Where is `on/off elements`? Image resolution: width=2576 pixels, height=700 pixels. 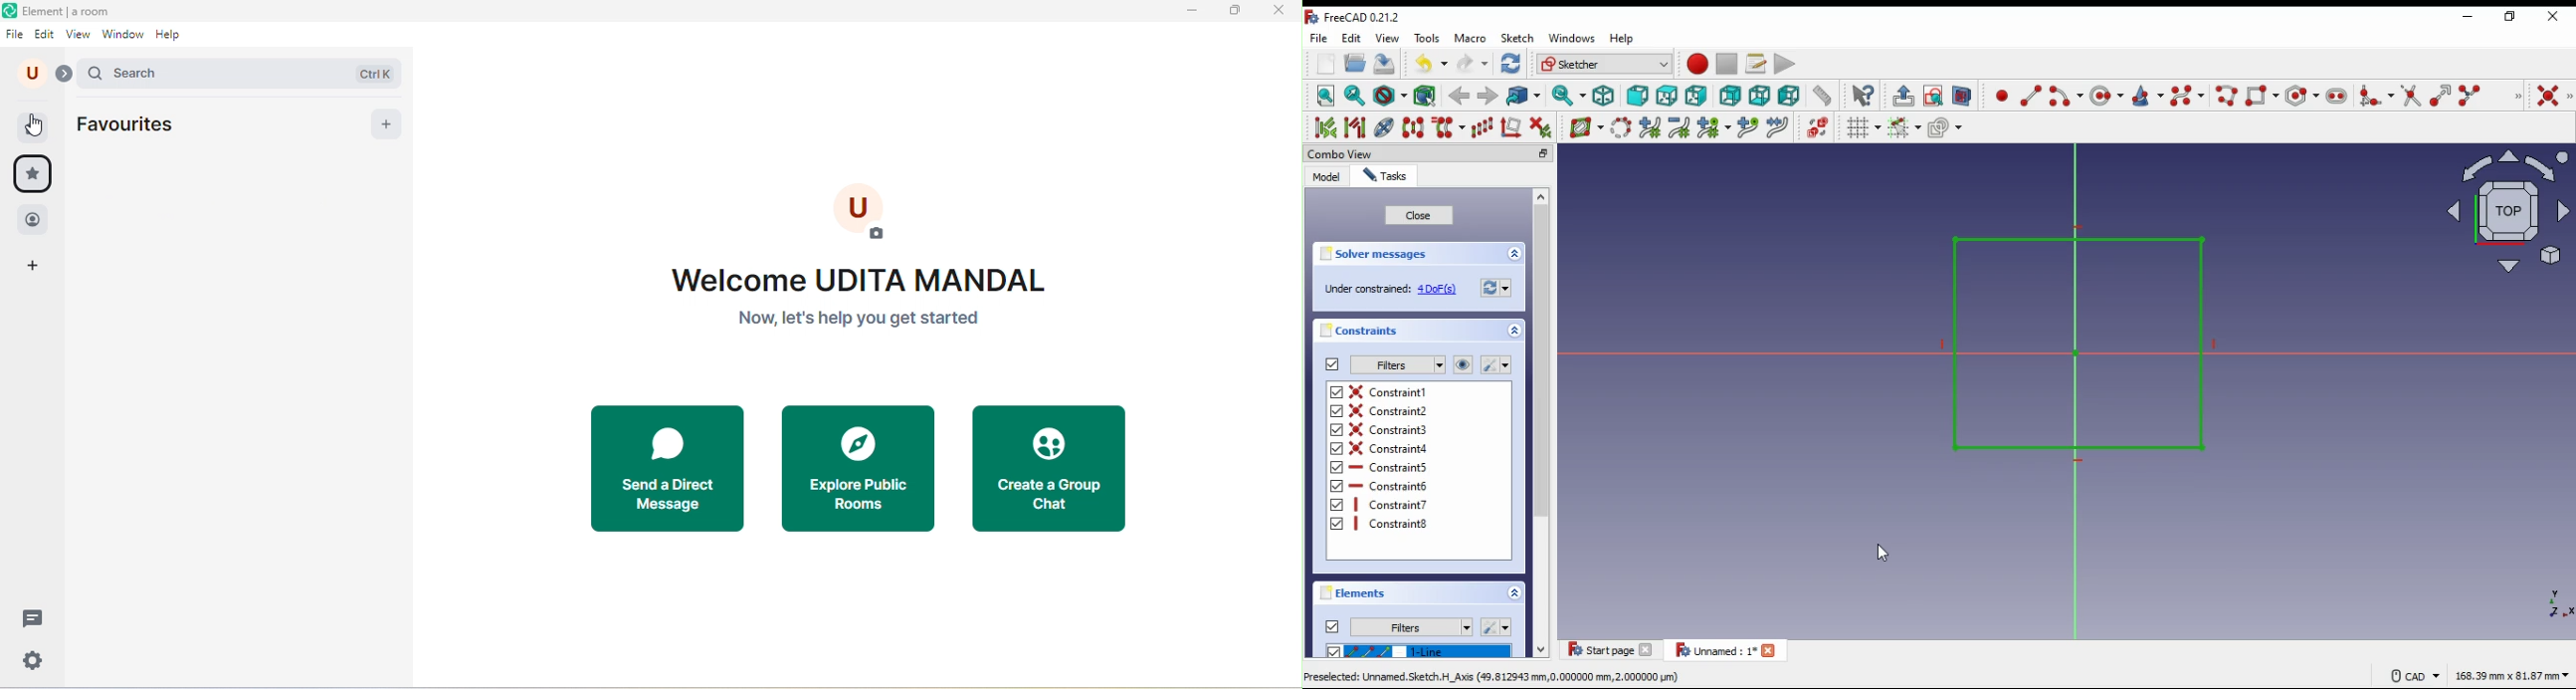
on/off elements is located at coordinates (1332, 626).